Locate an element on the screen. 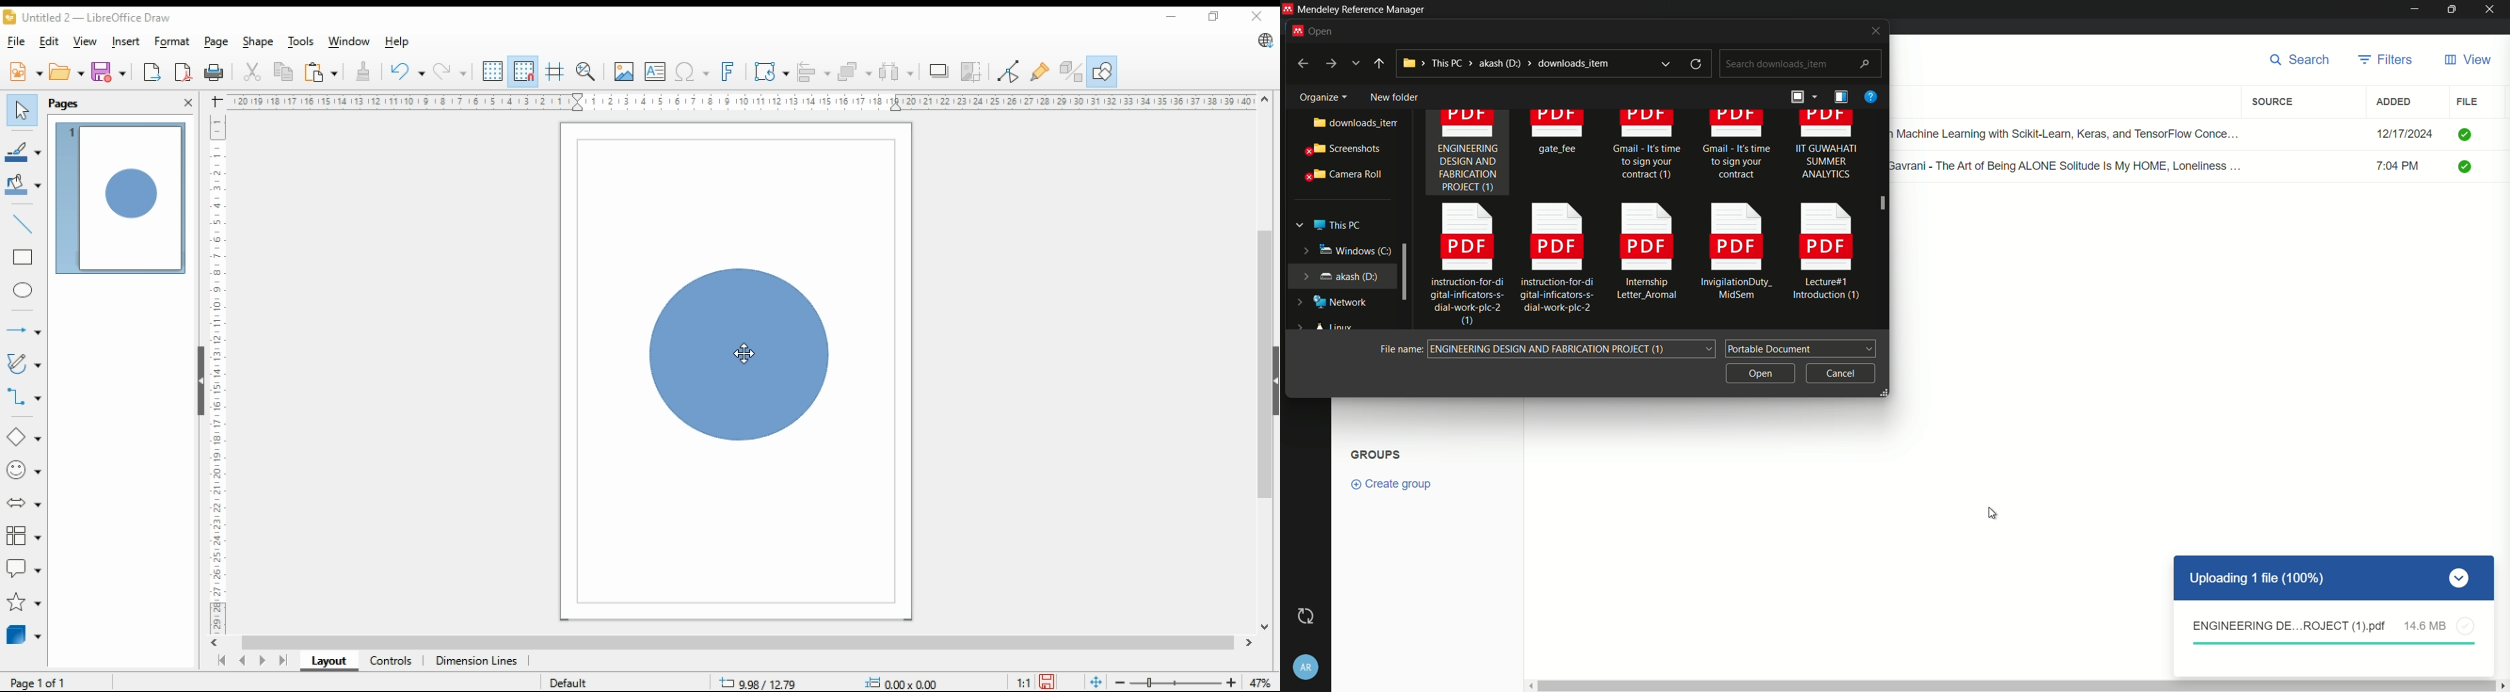 The image size is (2520, 700). shadow is located at coordinates (936, 71).